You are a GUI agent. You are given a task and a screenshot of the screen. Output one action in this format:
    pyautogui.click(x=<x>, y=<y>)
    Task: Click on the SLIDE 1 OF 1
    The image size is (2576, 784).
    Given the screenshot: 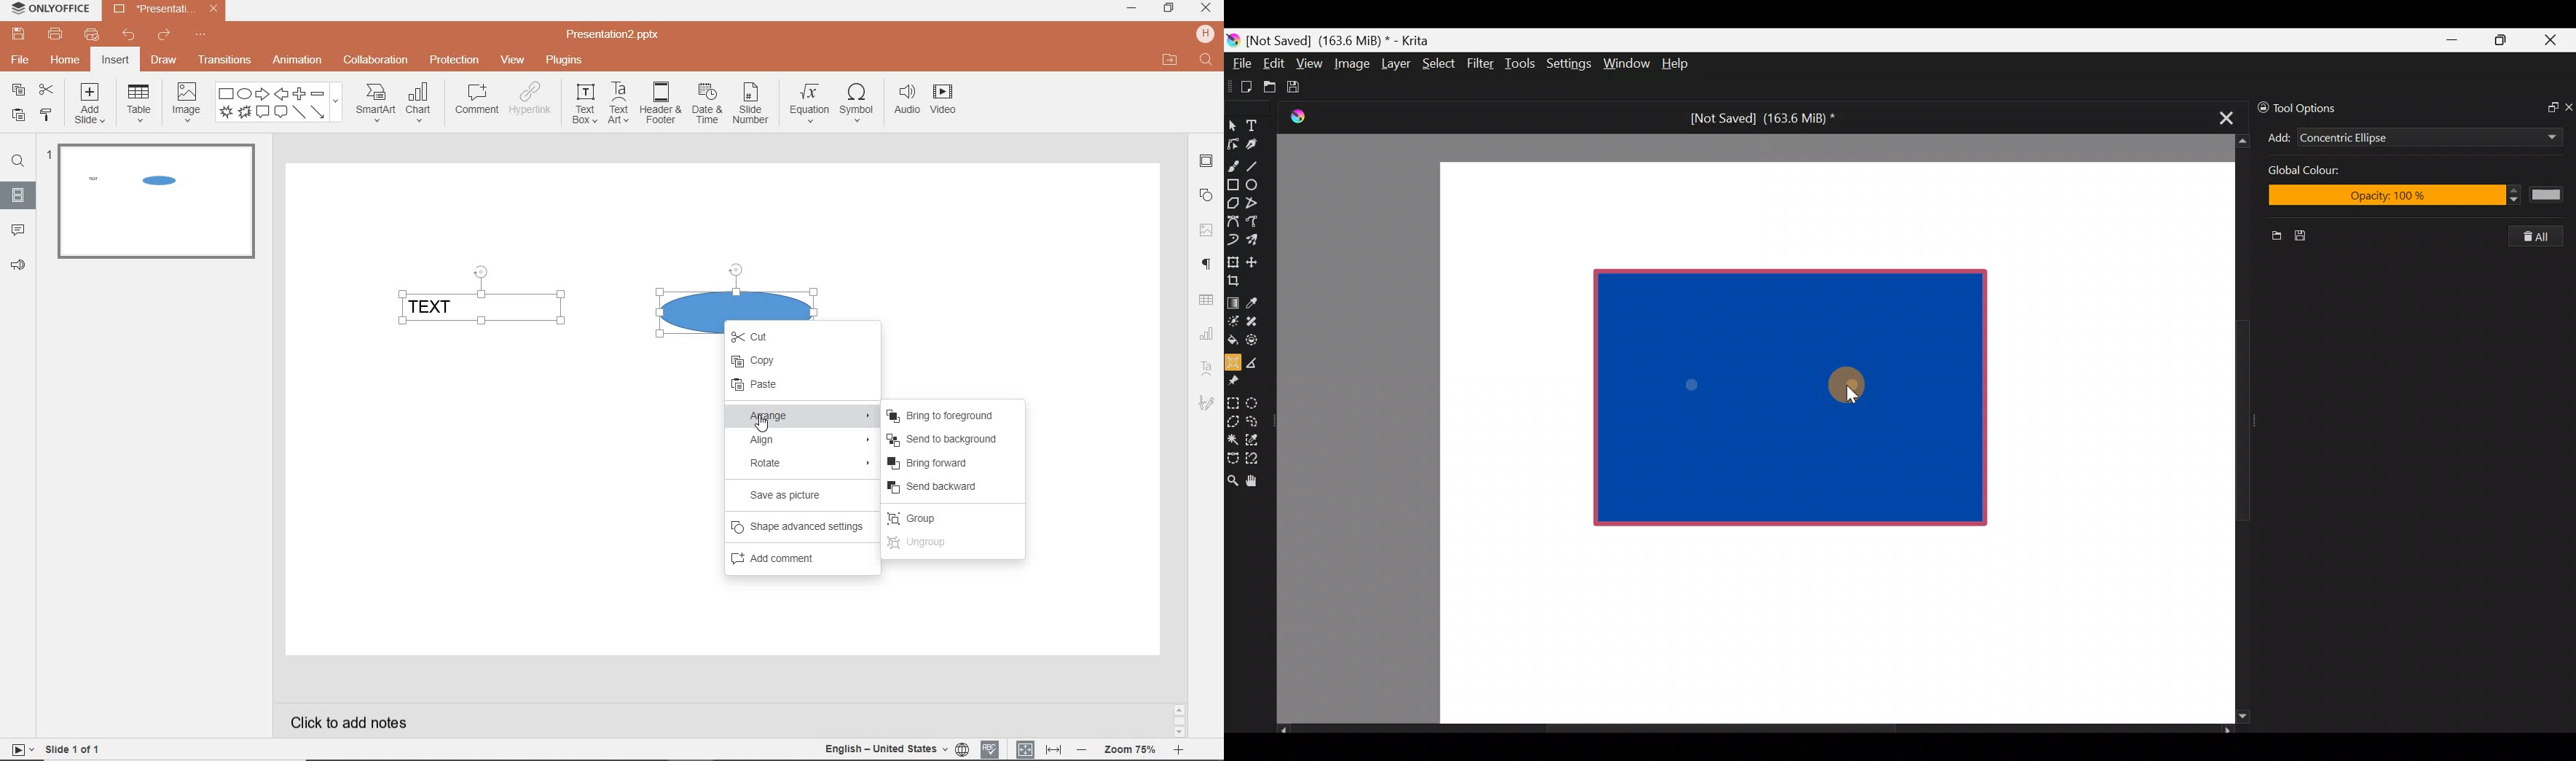 What is the action you would take?
    pyautogui.click(x=57, y=749)
    